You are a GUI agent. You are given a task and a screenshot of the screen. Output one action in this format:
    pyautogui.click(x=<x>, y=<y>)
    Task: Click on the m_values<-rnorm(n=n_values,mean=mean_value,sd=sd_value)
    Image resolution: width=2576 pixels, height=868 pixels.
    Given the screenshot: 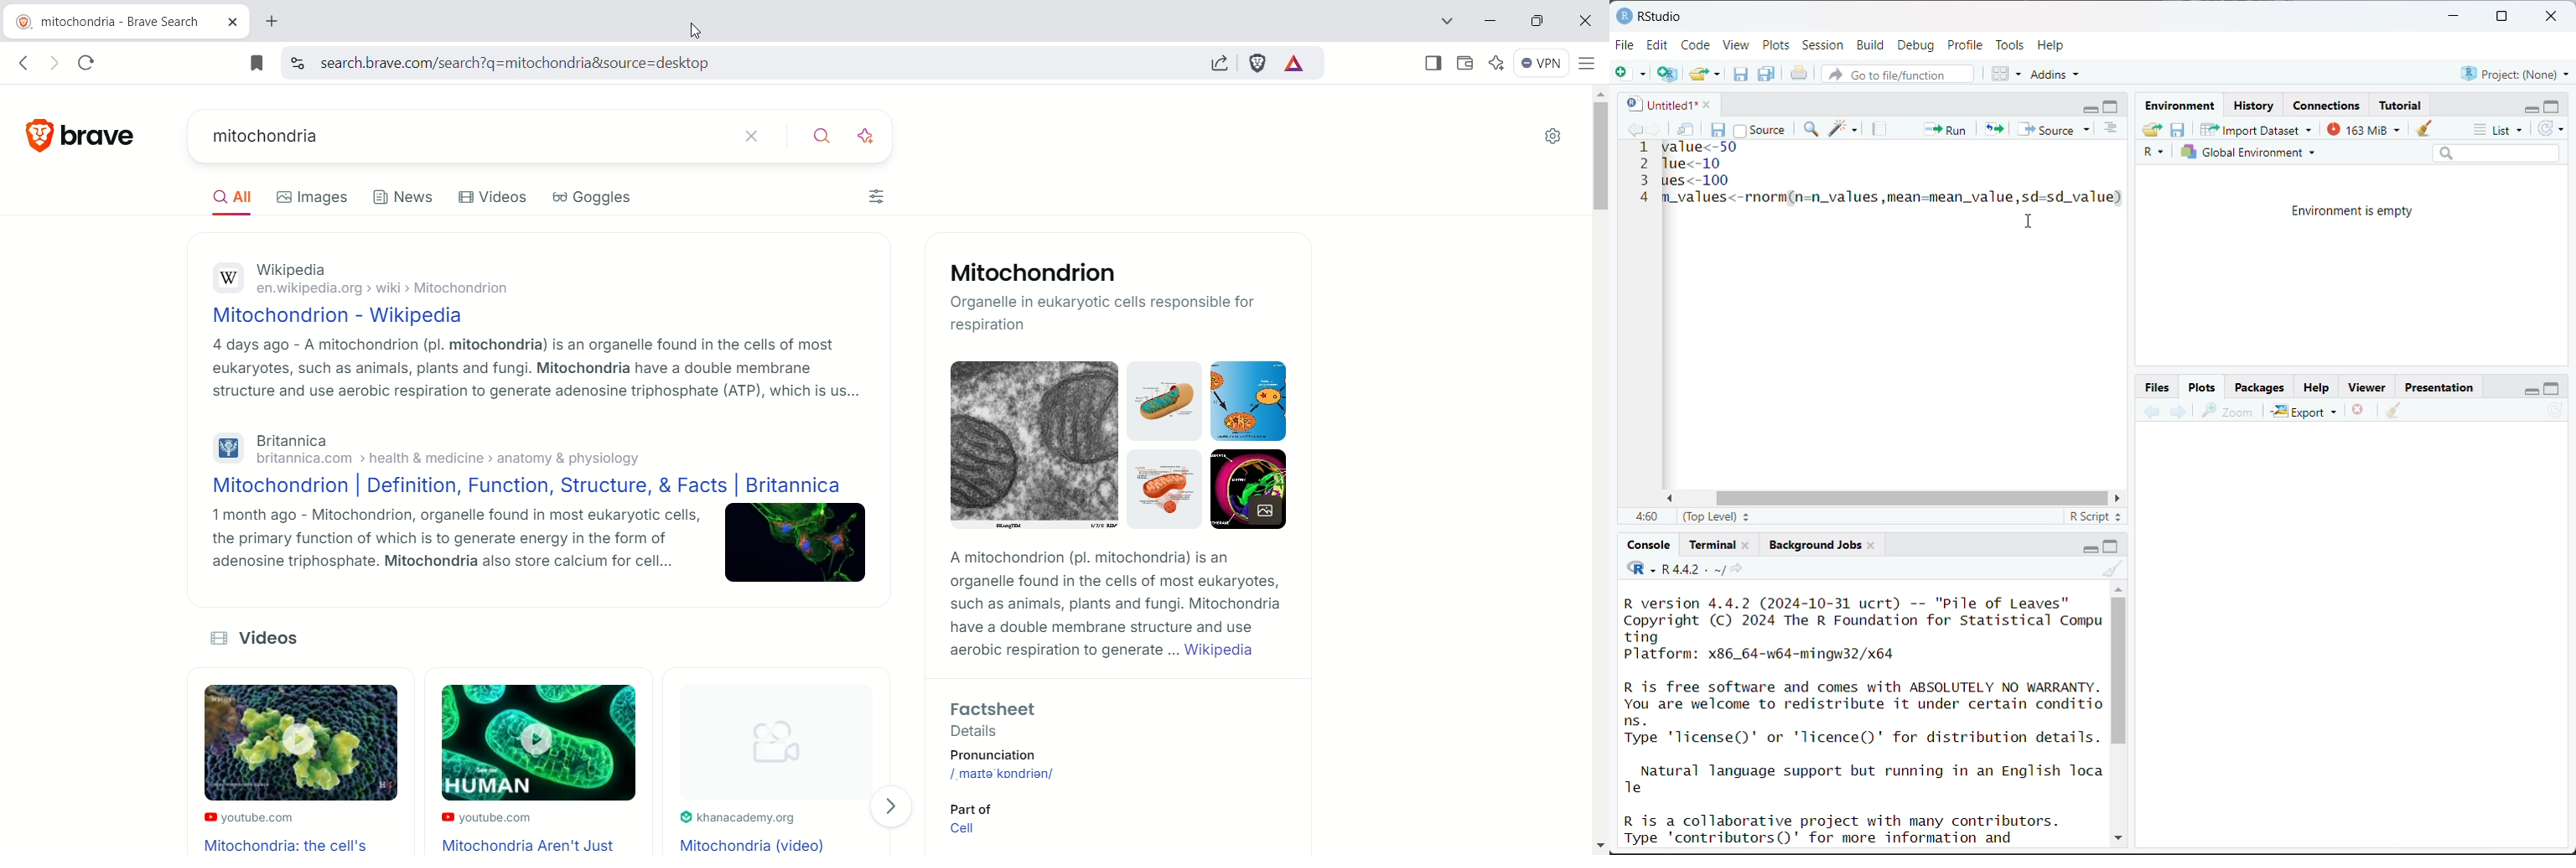 What is the action you would take?
    pyautogui.click(x=1894, y=196)
    